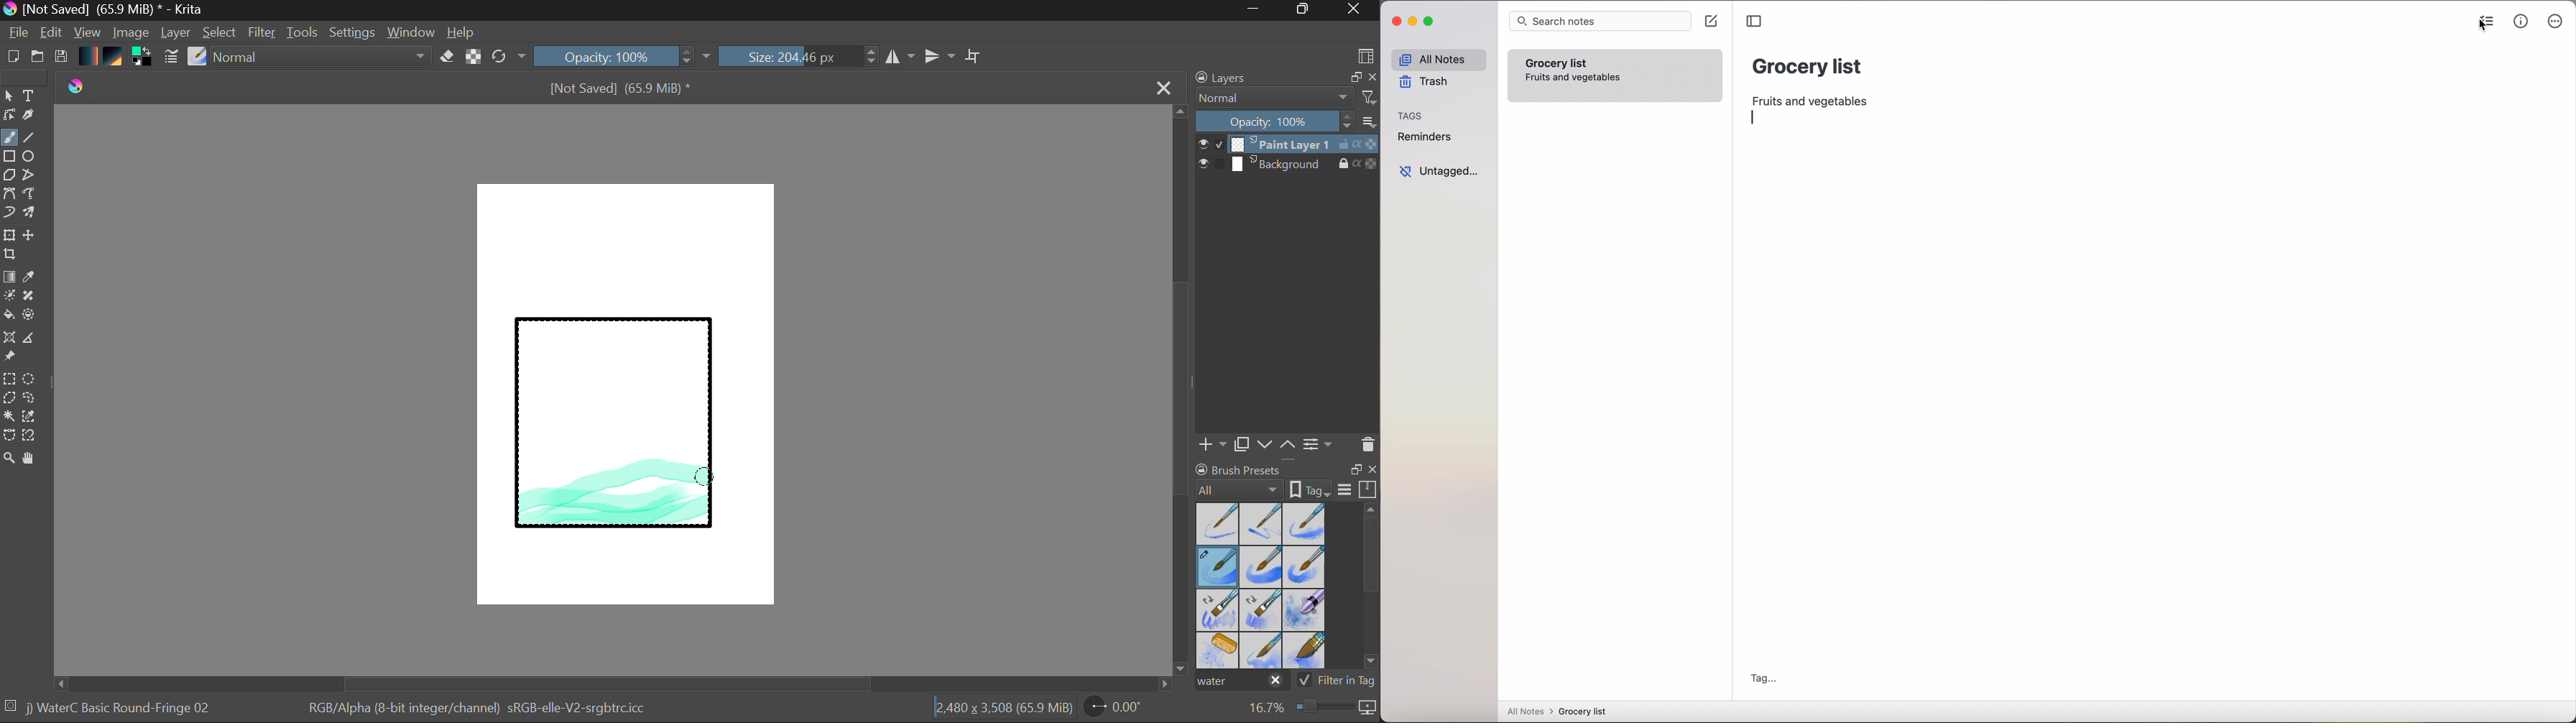  I want to click on New, so click(12, 58).